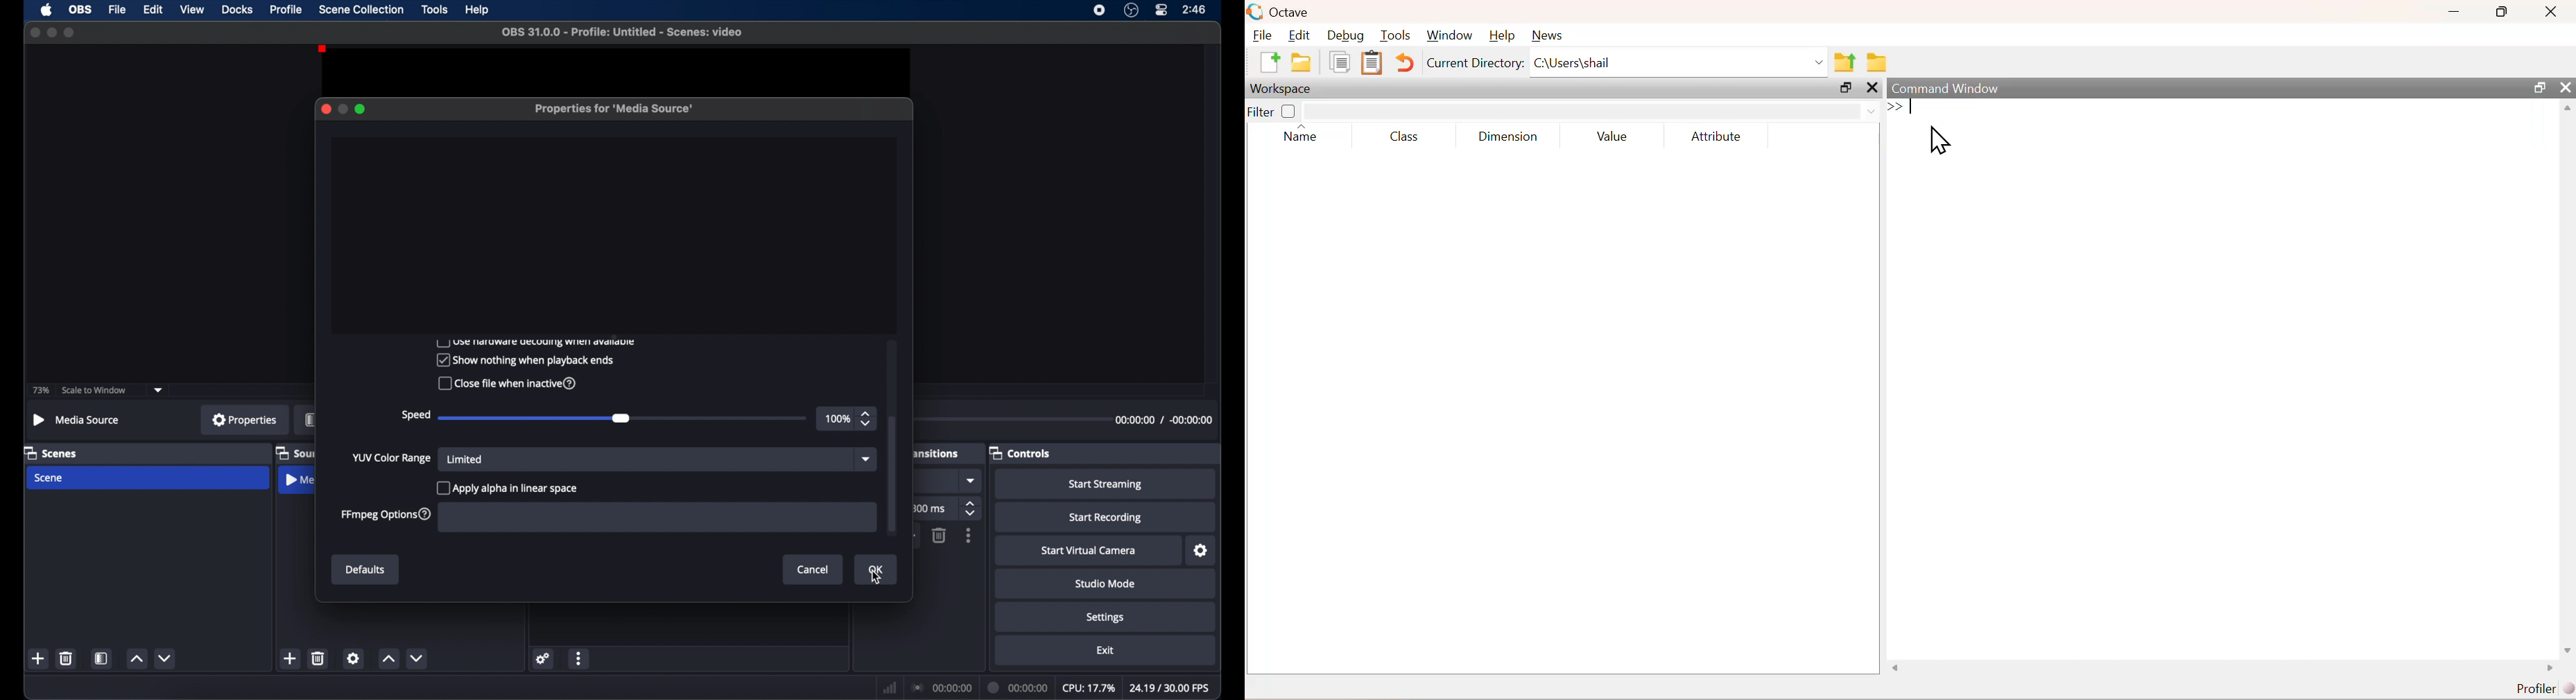 The height and width of the screenshot is (700, 2576). What do you see at coordinates (1021, 452) in the screenshot?
I see `controls` at bounding box center [1021, 452].